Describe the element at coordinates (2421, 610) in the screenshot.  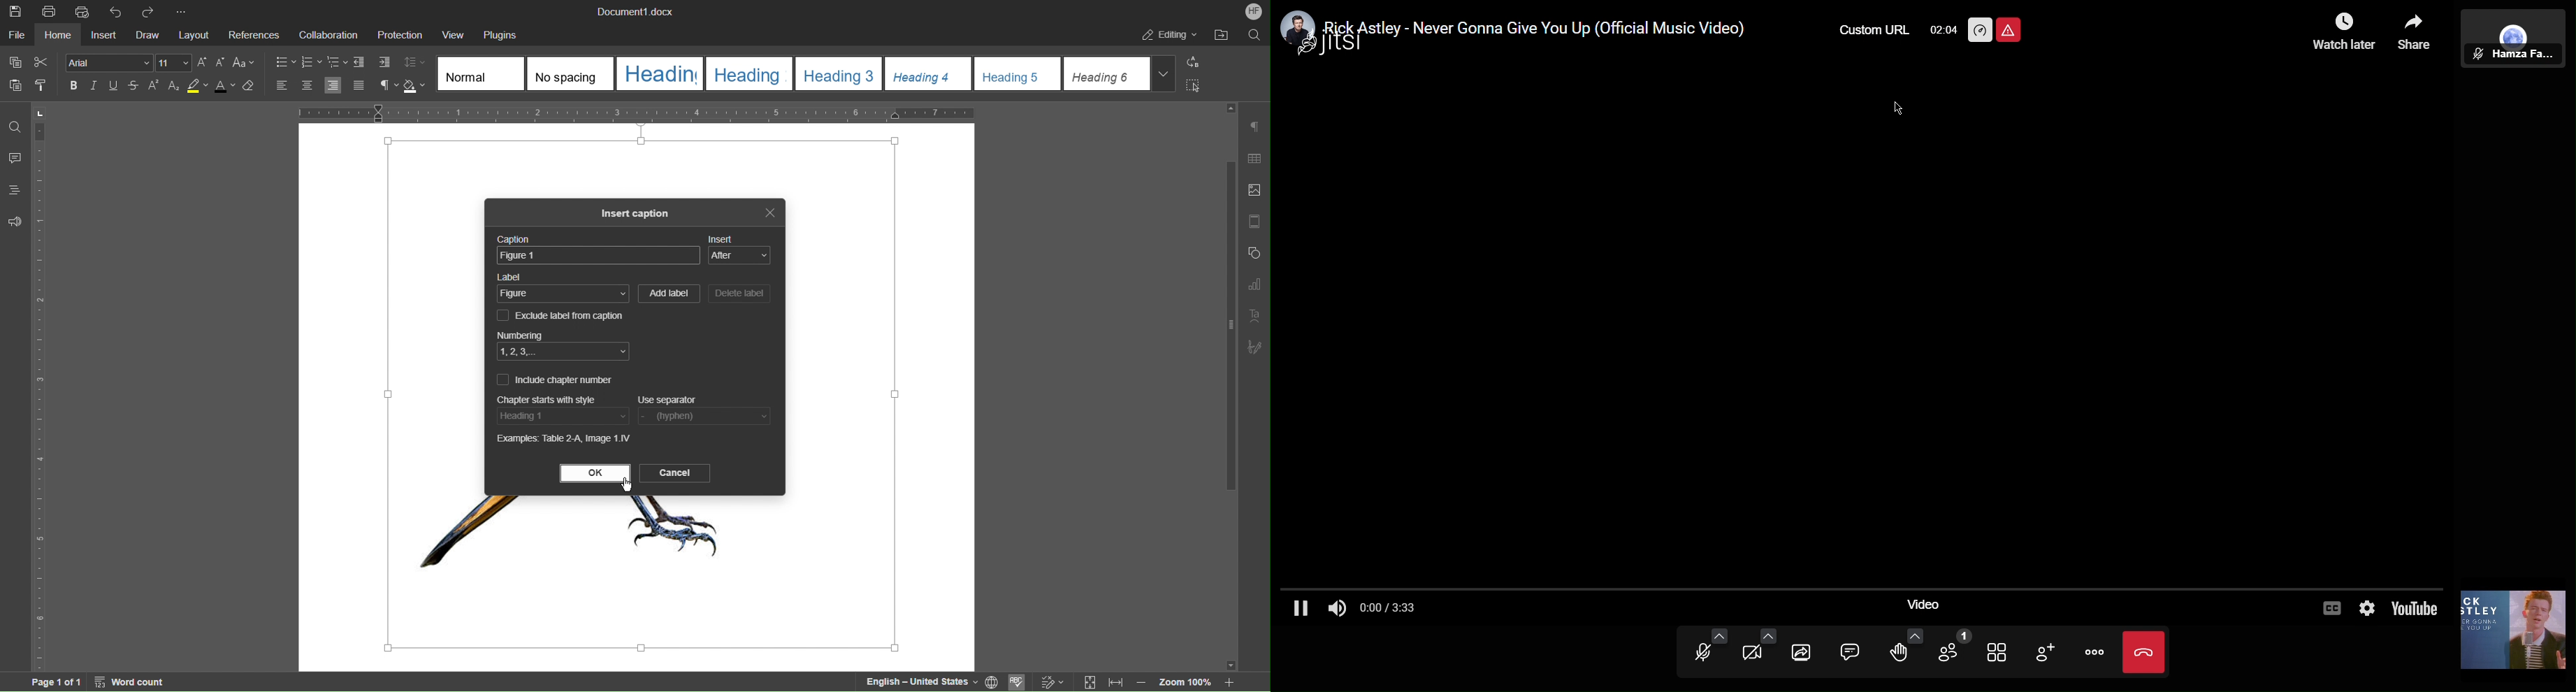
I see `YouTube` at that location.